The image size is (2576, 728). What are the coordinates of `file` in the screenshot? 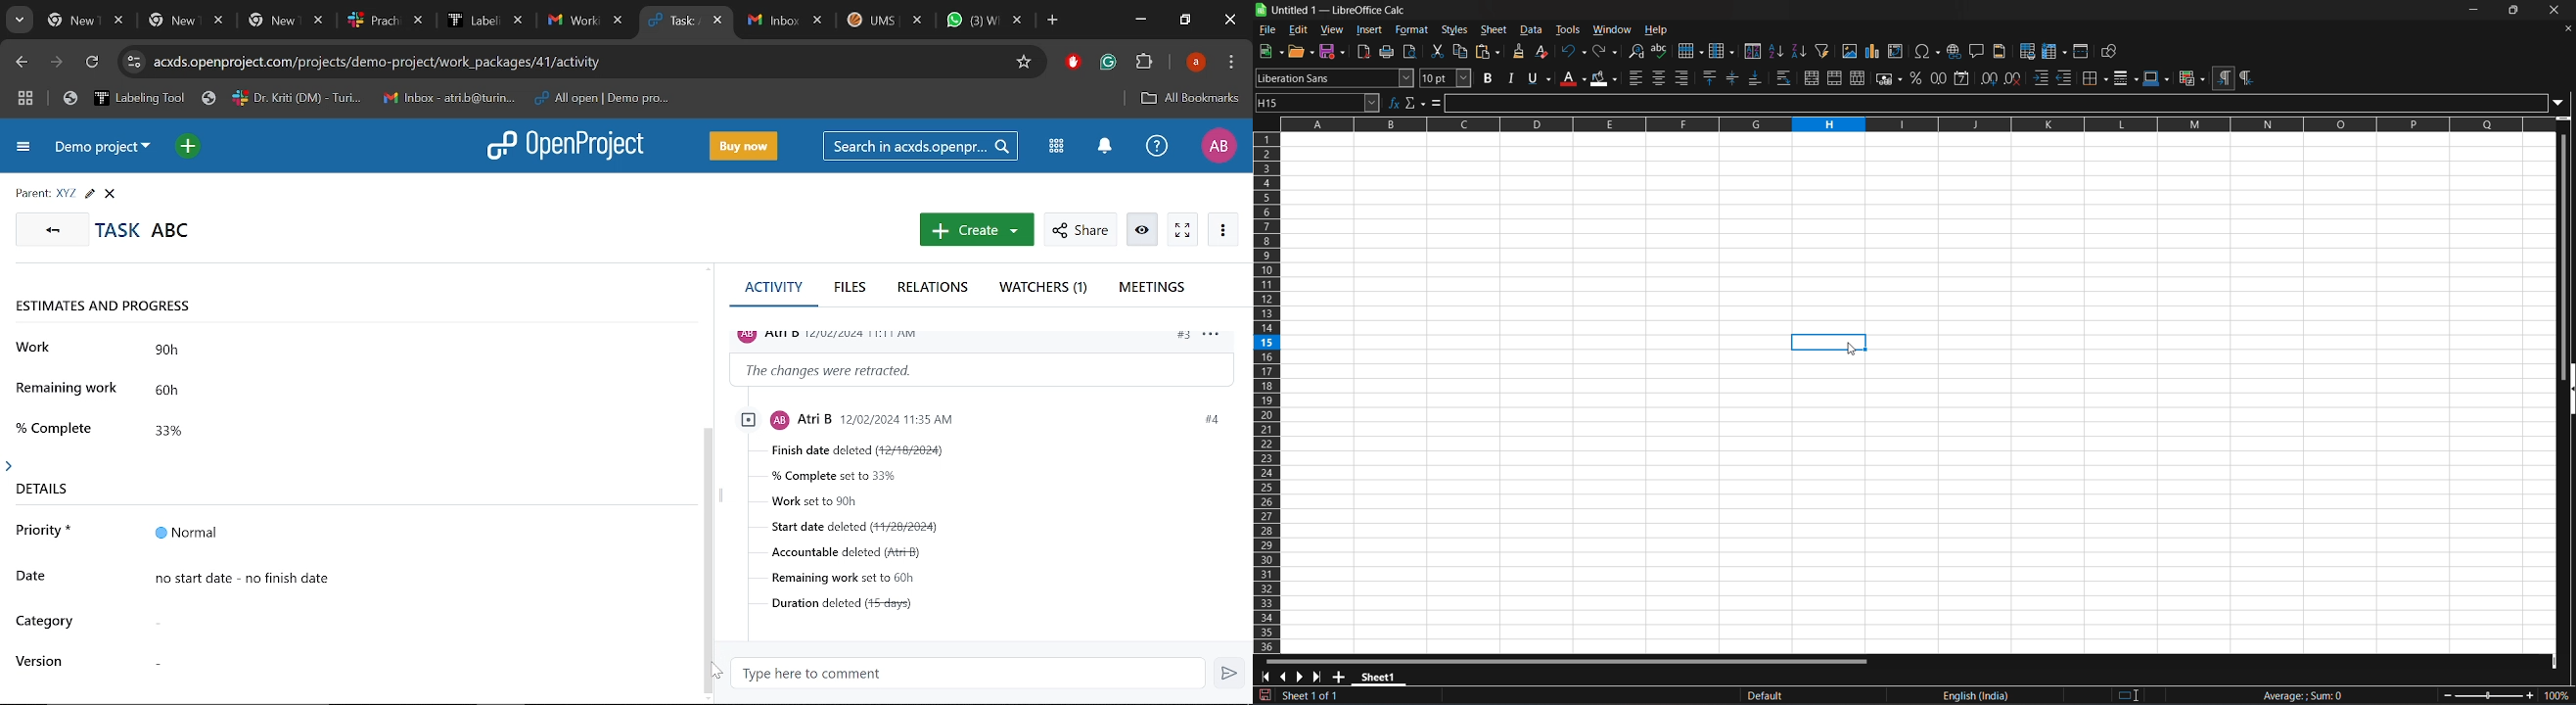 It's located at (1267, 30).